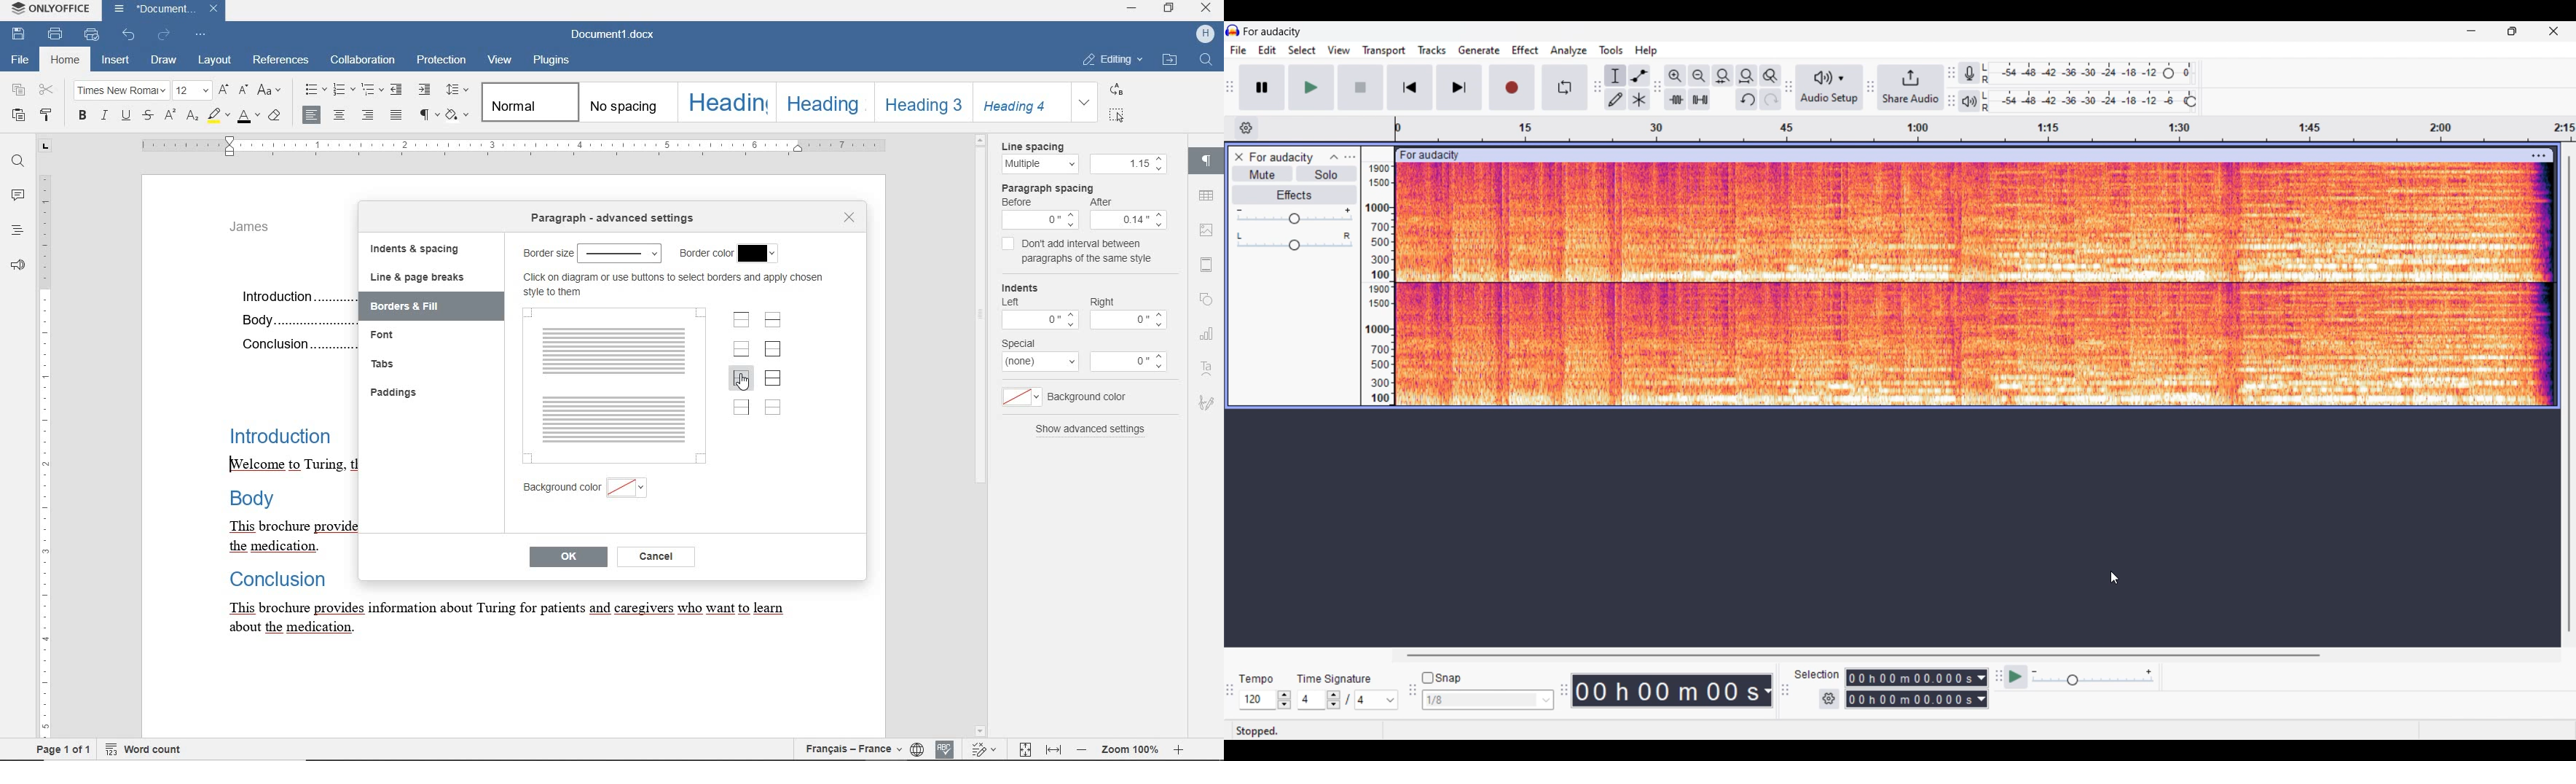  Describe the element at coordinates (1239, 156) in the screenshot. I see `Close track` at that location.